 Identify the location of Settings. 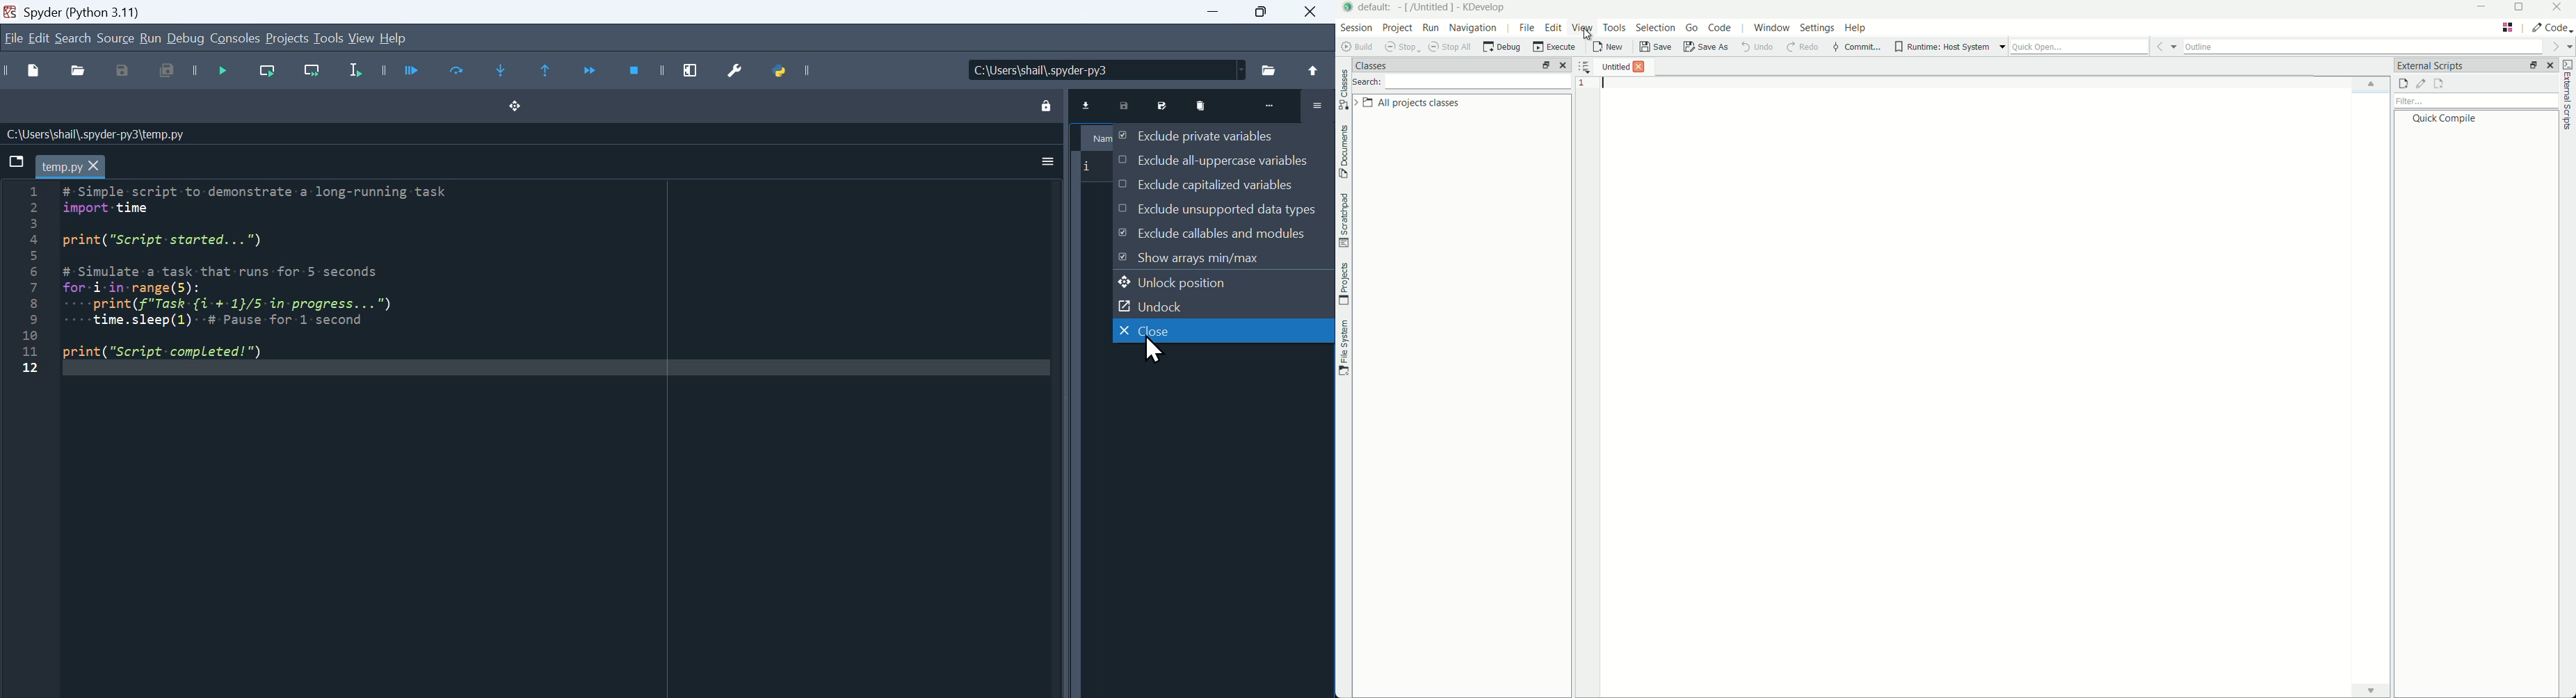
(1317, 106).